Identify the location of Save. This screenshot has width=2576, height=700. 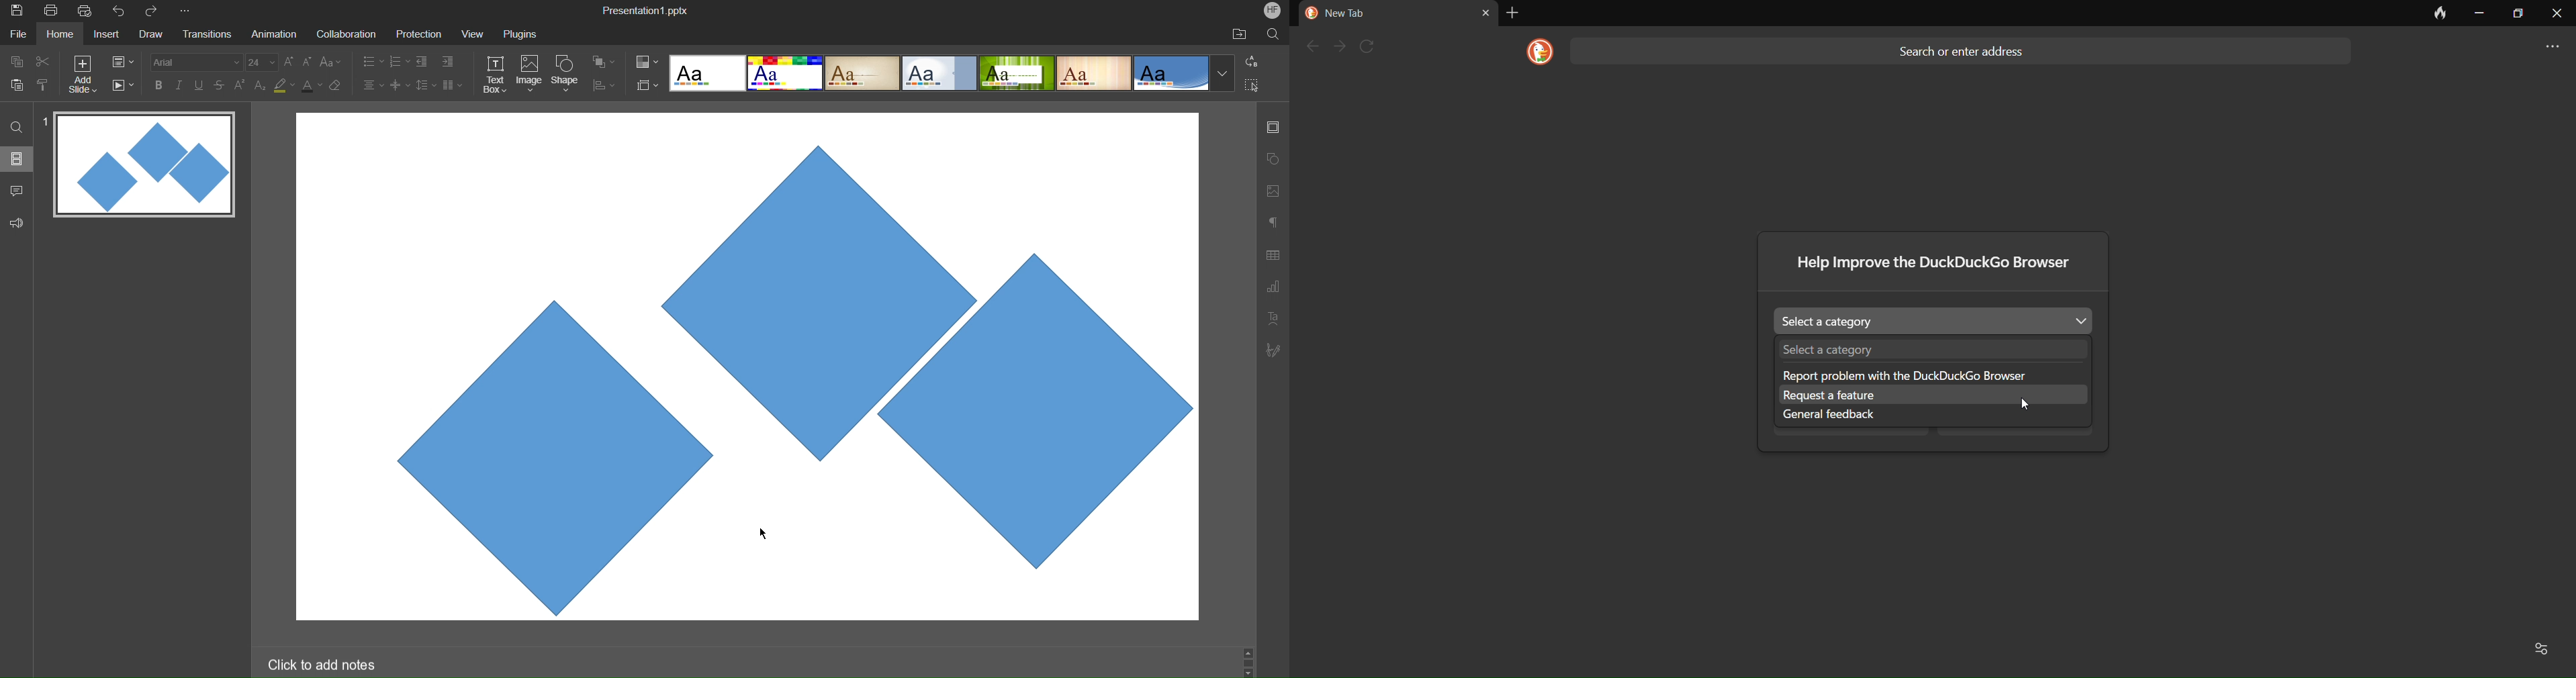
(15, 11).